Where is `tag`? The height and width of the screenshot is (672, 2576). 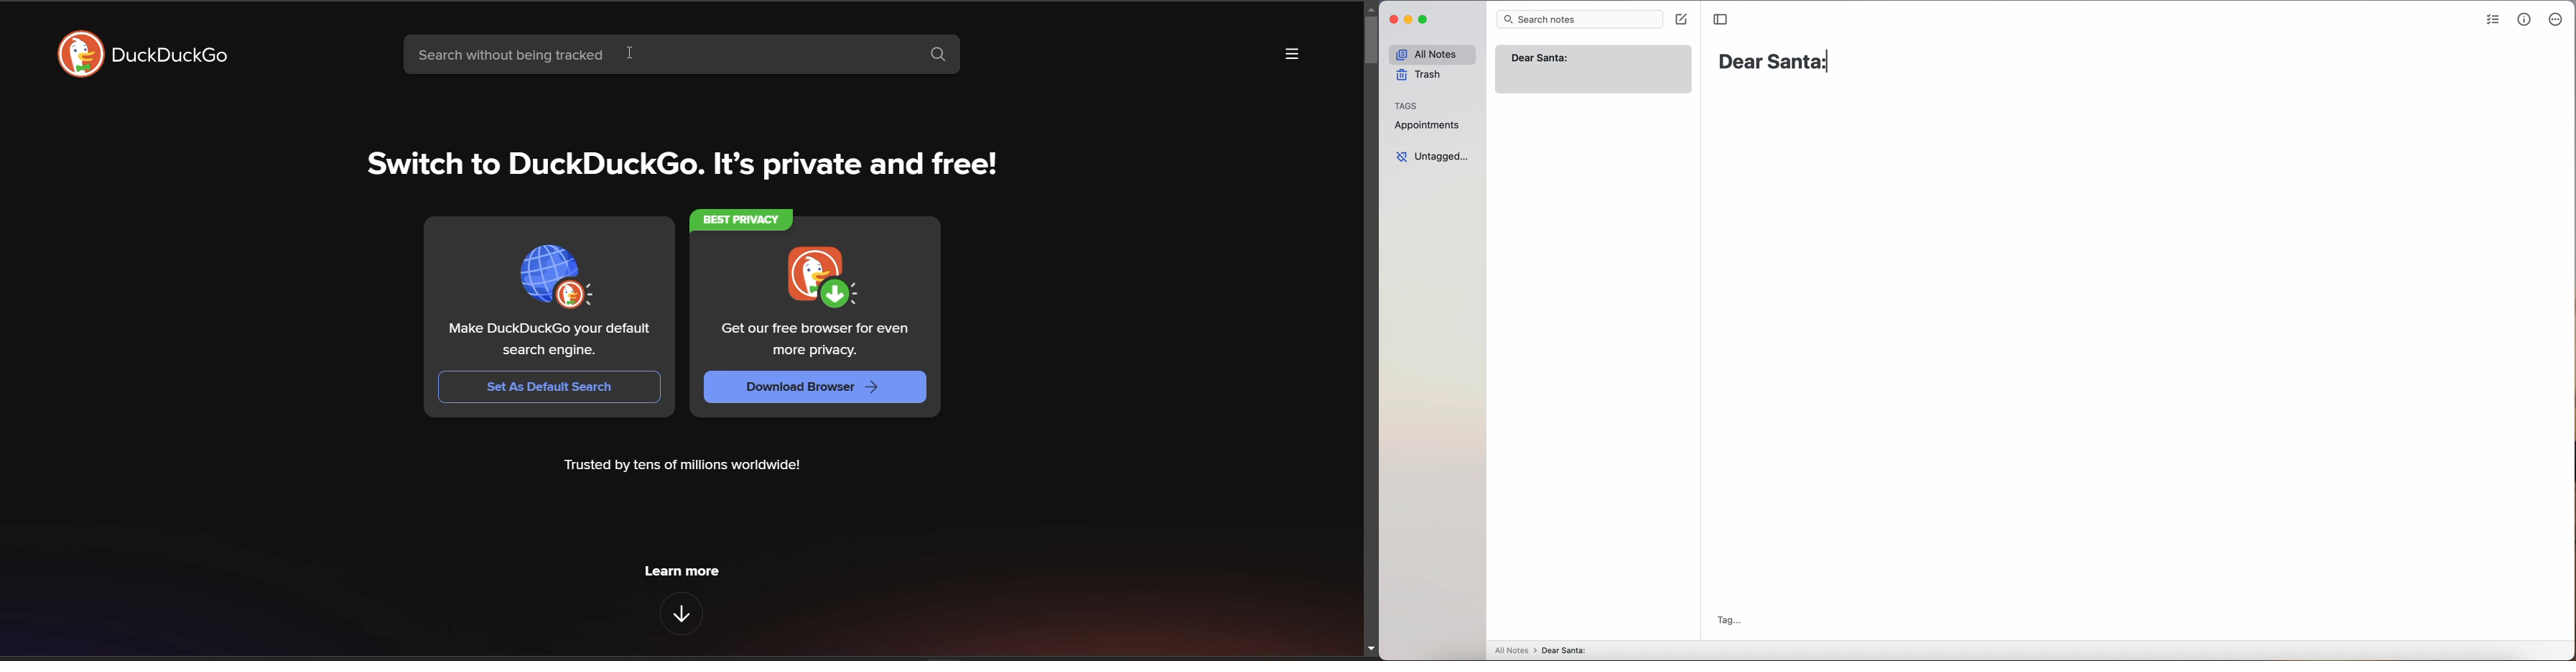
tag is located at coordinates (1739, 625).